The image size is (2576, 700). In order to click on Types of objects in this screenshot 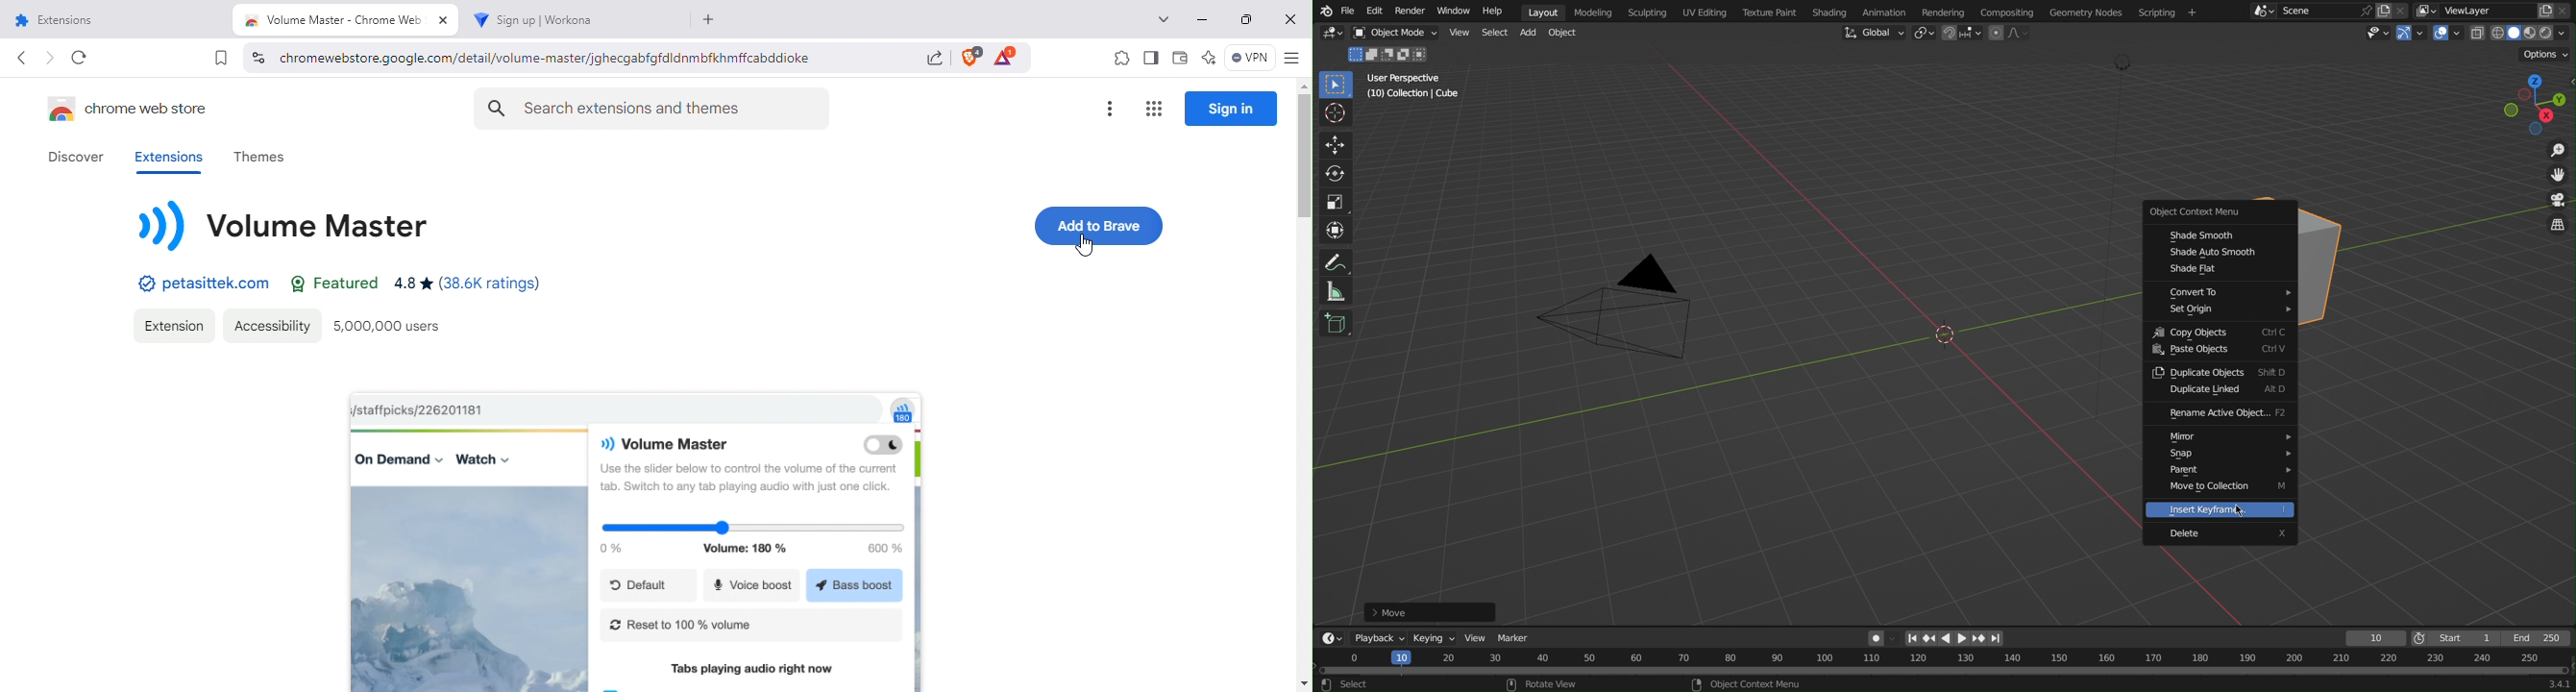, I will do `click(2374, 32)`.